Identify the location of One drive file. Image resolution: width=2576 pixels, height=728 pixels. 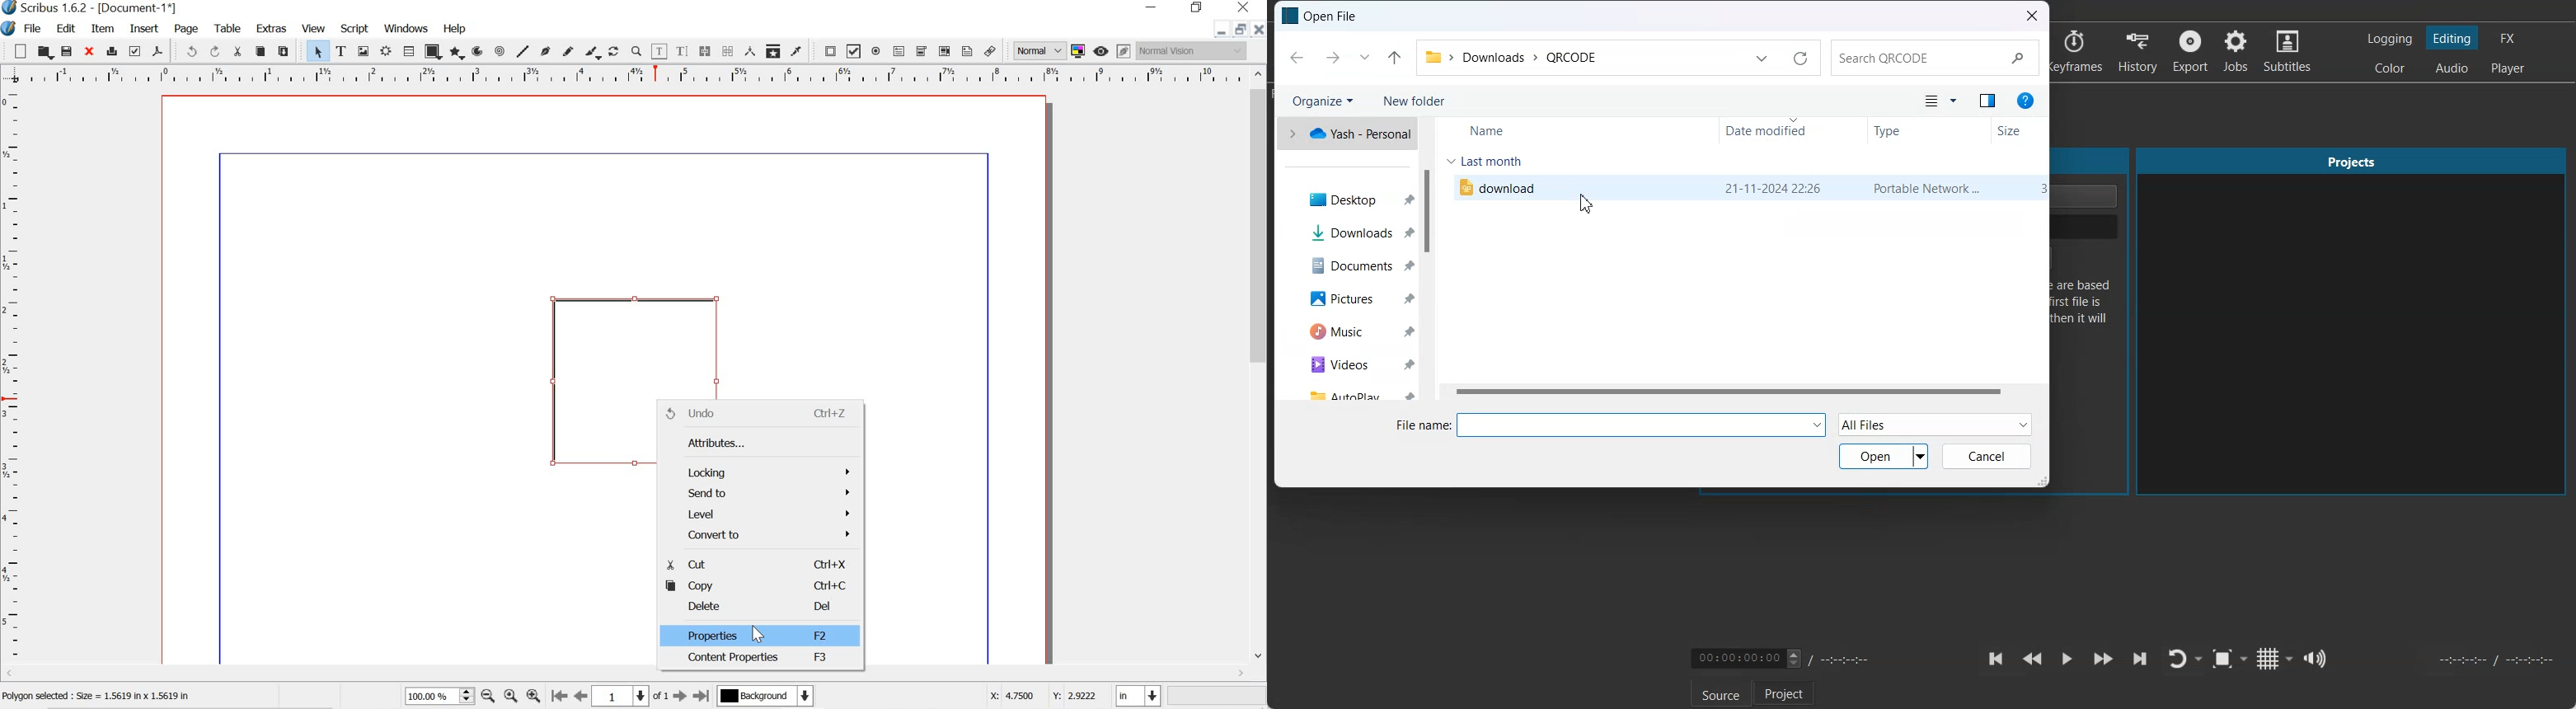
(1346, 133).